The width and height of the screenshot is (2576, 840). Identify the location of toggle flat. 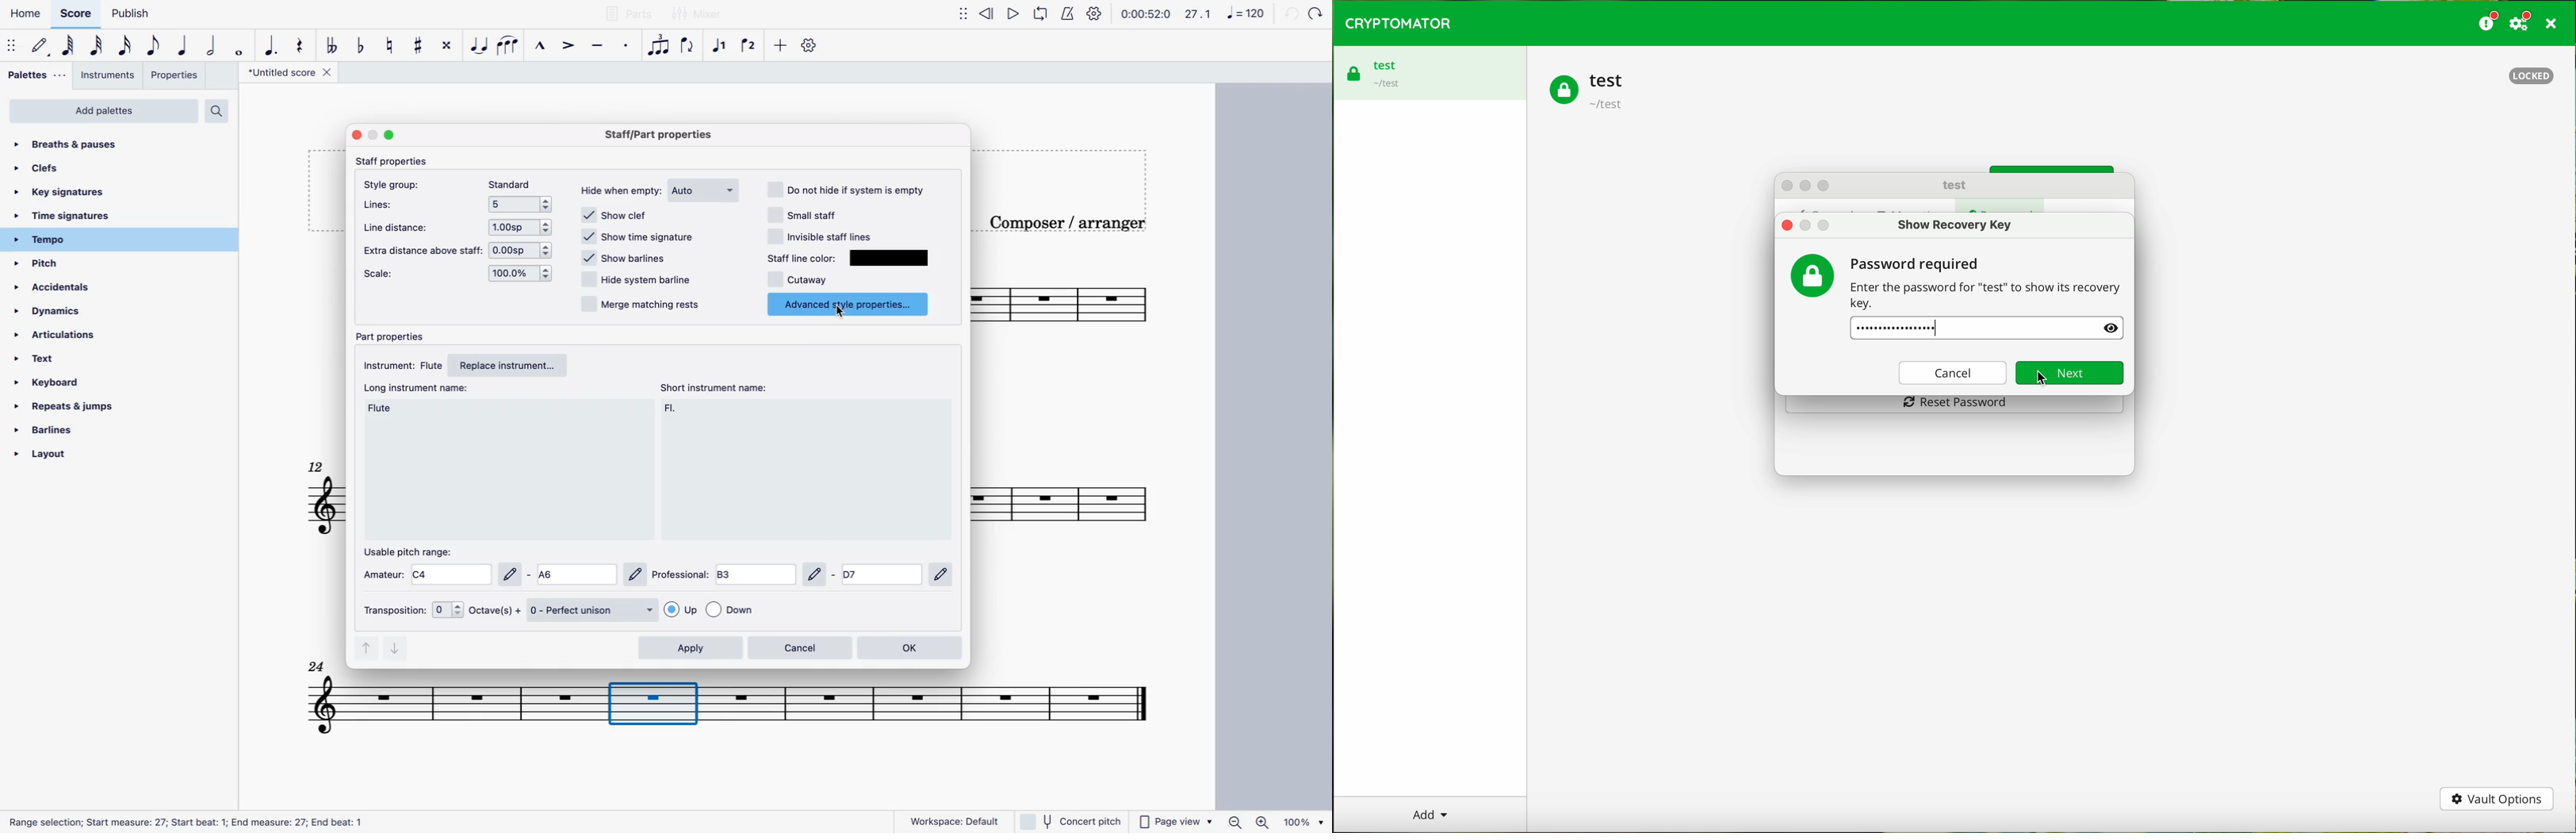
(363, 45).